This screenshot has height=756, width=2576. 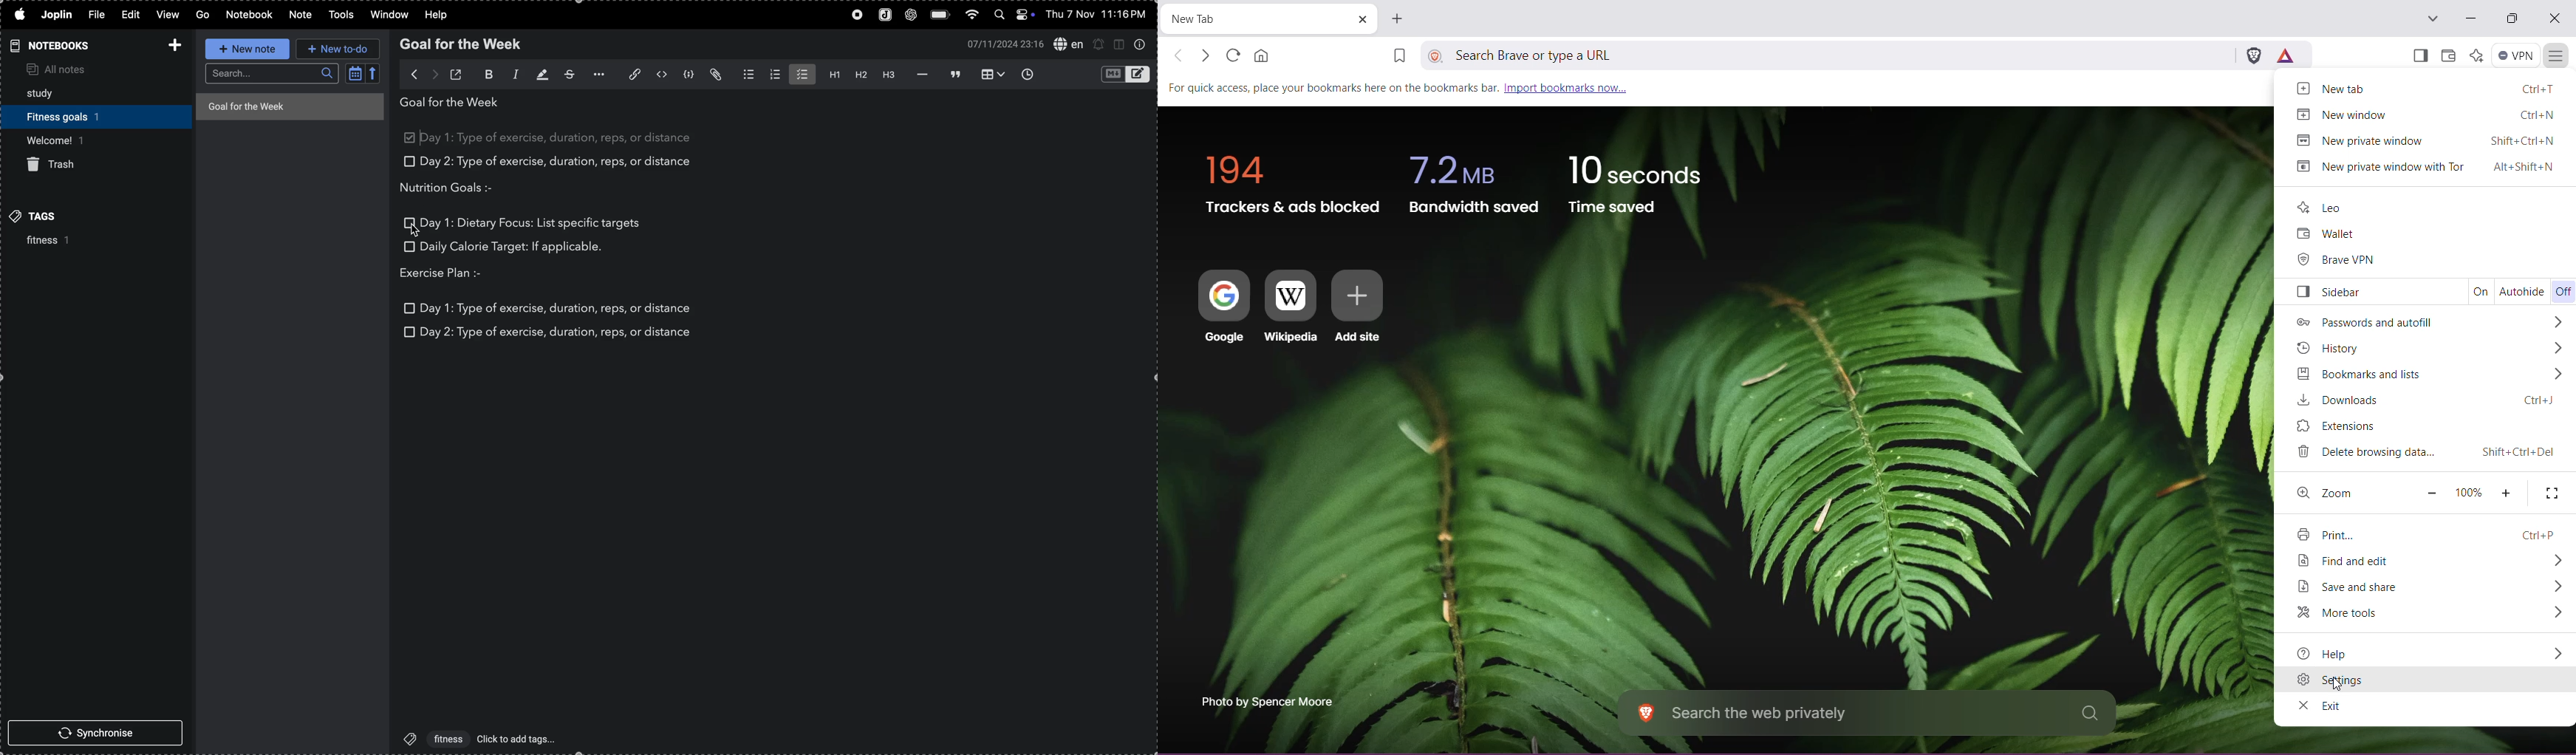 What do you see at coordinates (168, 15) in the screenshot?
I see `view` at bounding box center [168, 15].